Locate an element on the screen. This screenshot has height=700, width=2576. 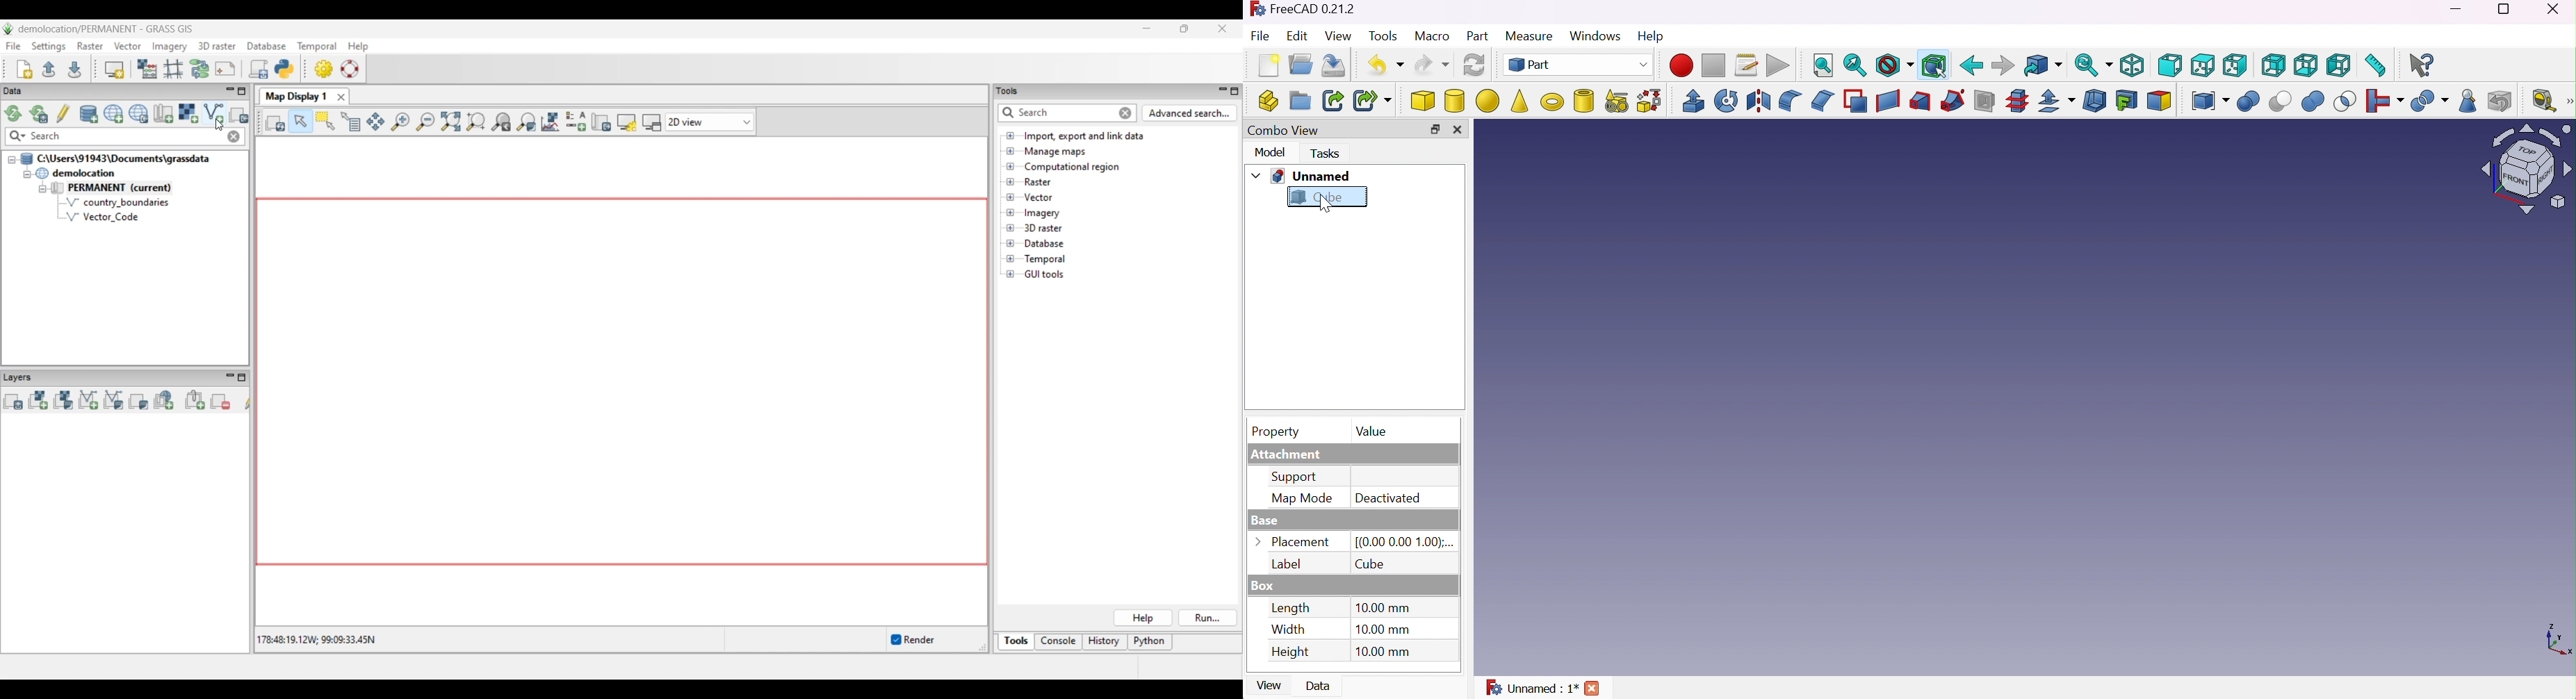
Close is located at coordinates (2553, 9).